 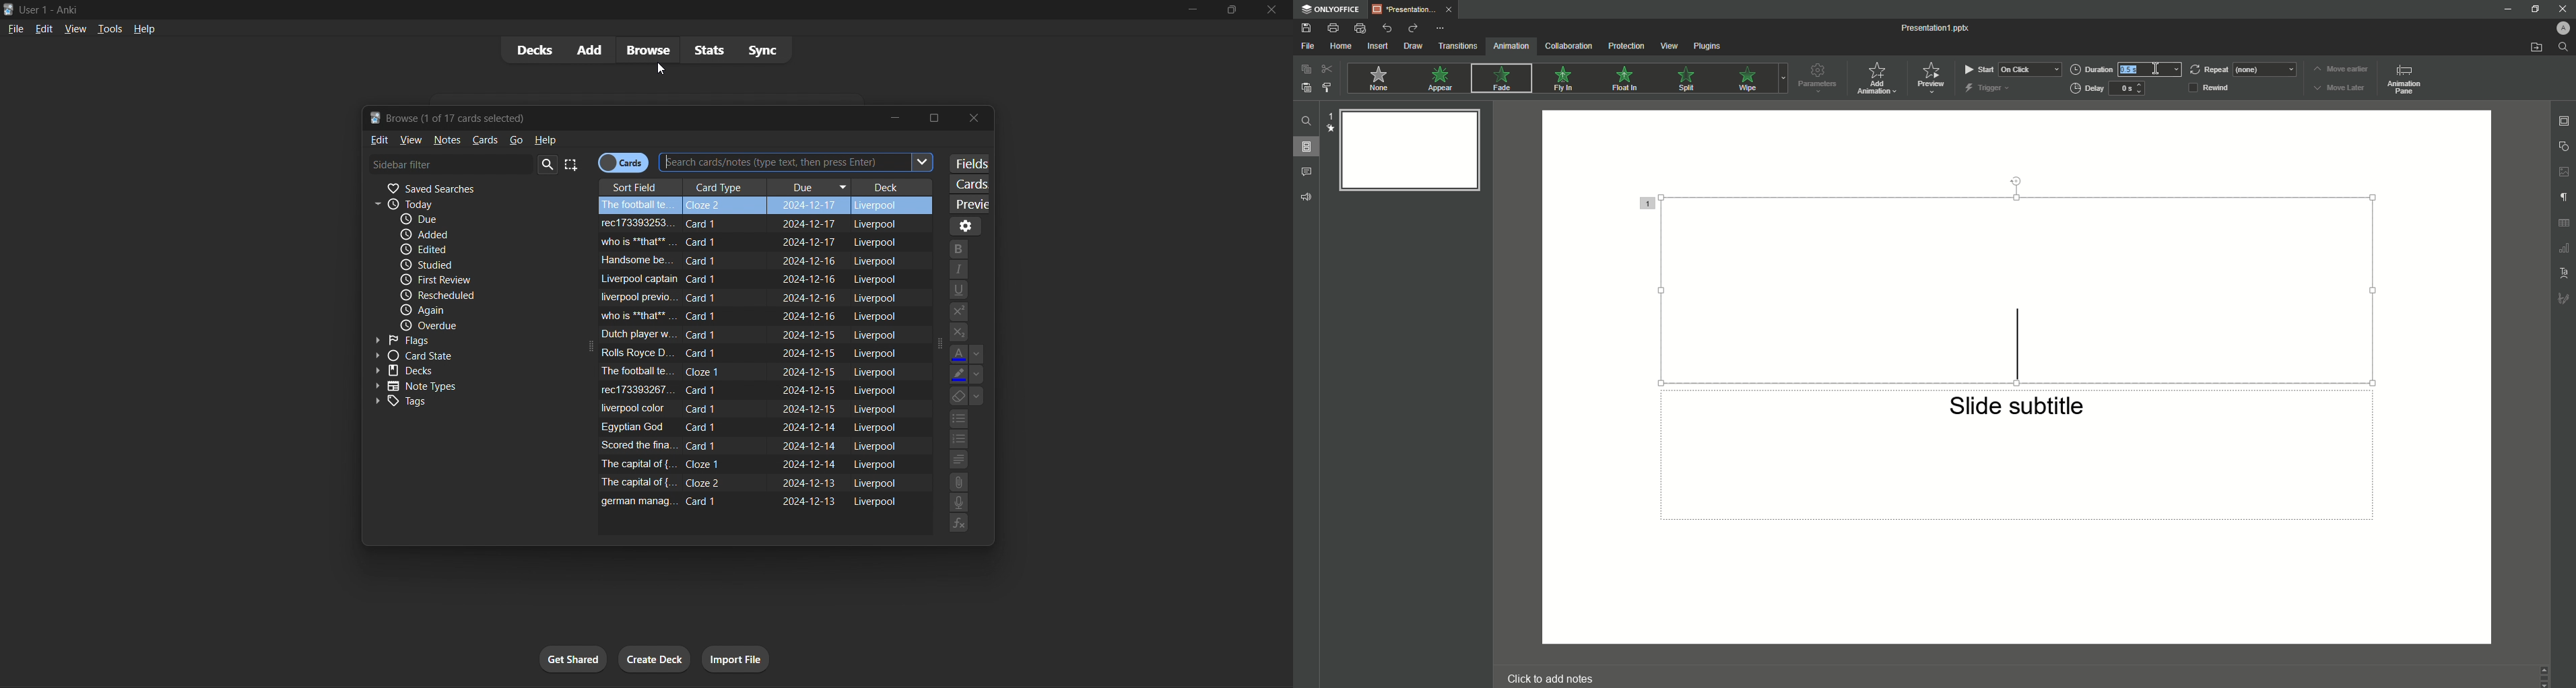 I want to click on Add Animation, so click(x=1880, y=79).